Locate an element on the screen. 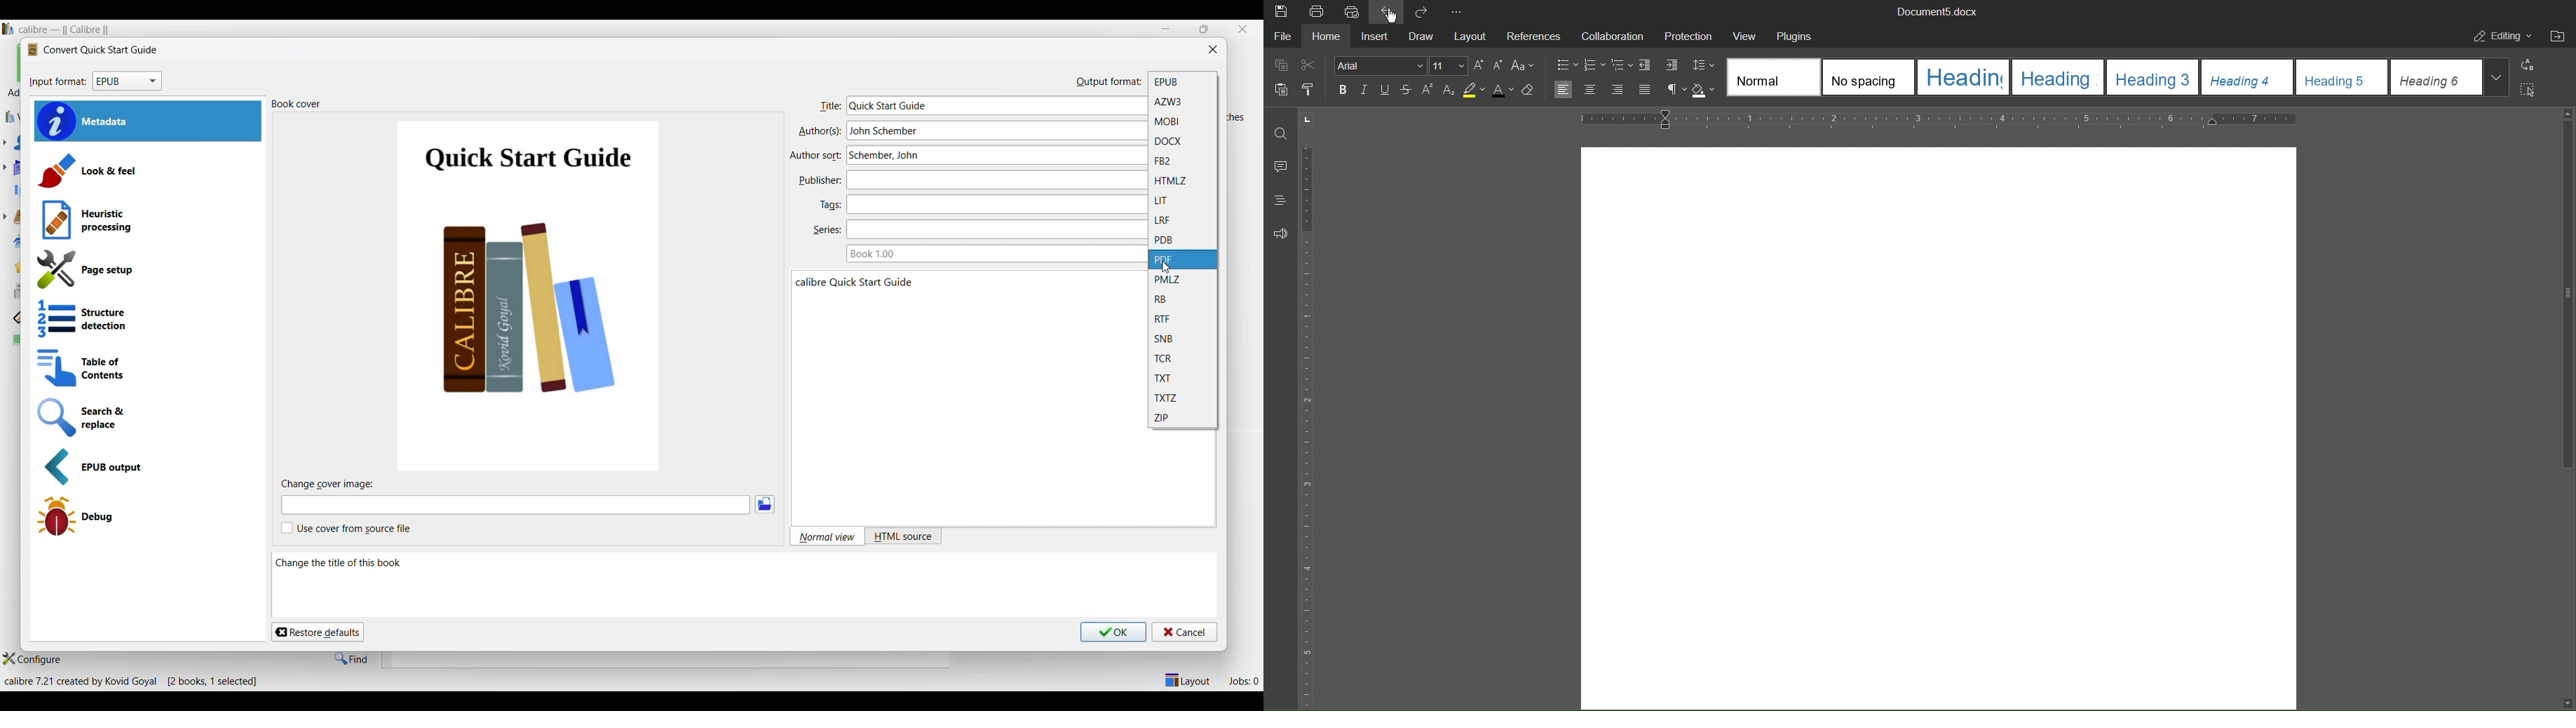  Debug is located at coordinates (147, 517).